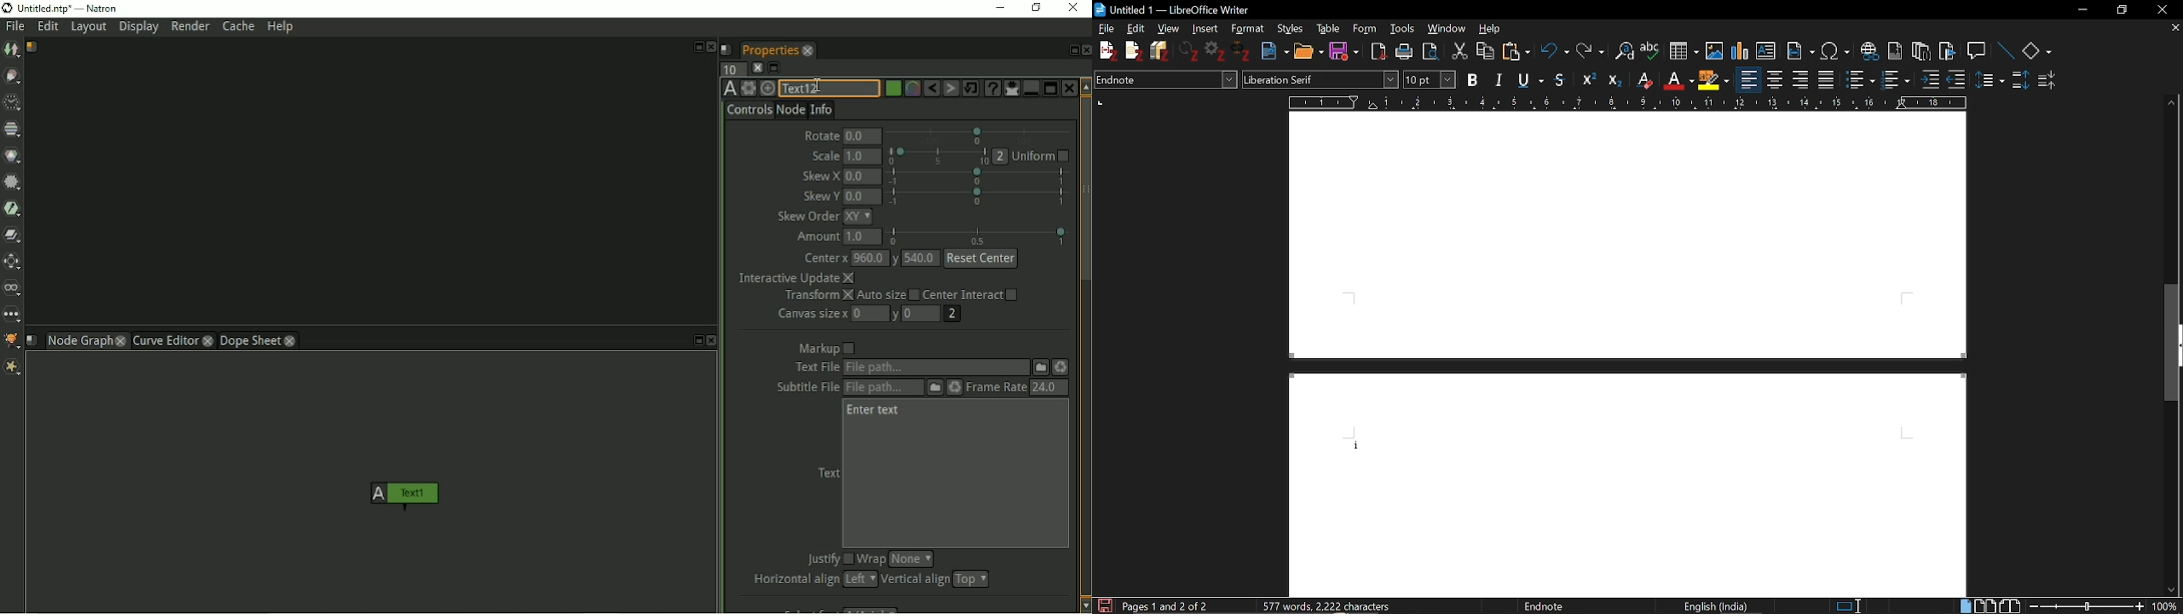 This screenshot has height=616, width=2184. Describe the element at coordinates (1851, 606) in the screenshot. I see `standard selection` at that location.